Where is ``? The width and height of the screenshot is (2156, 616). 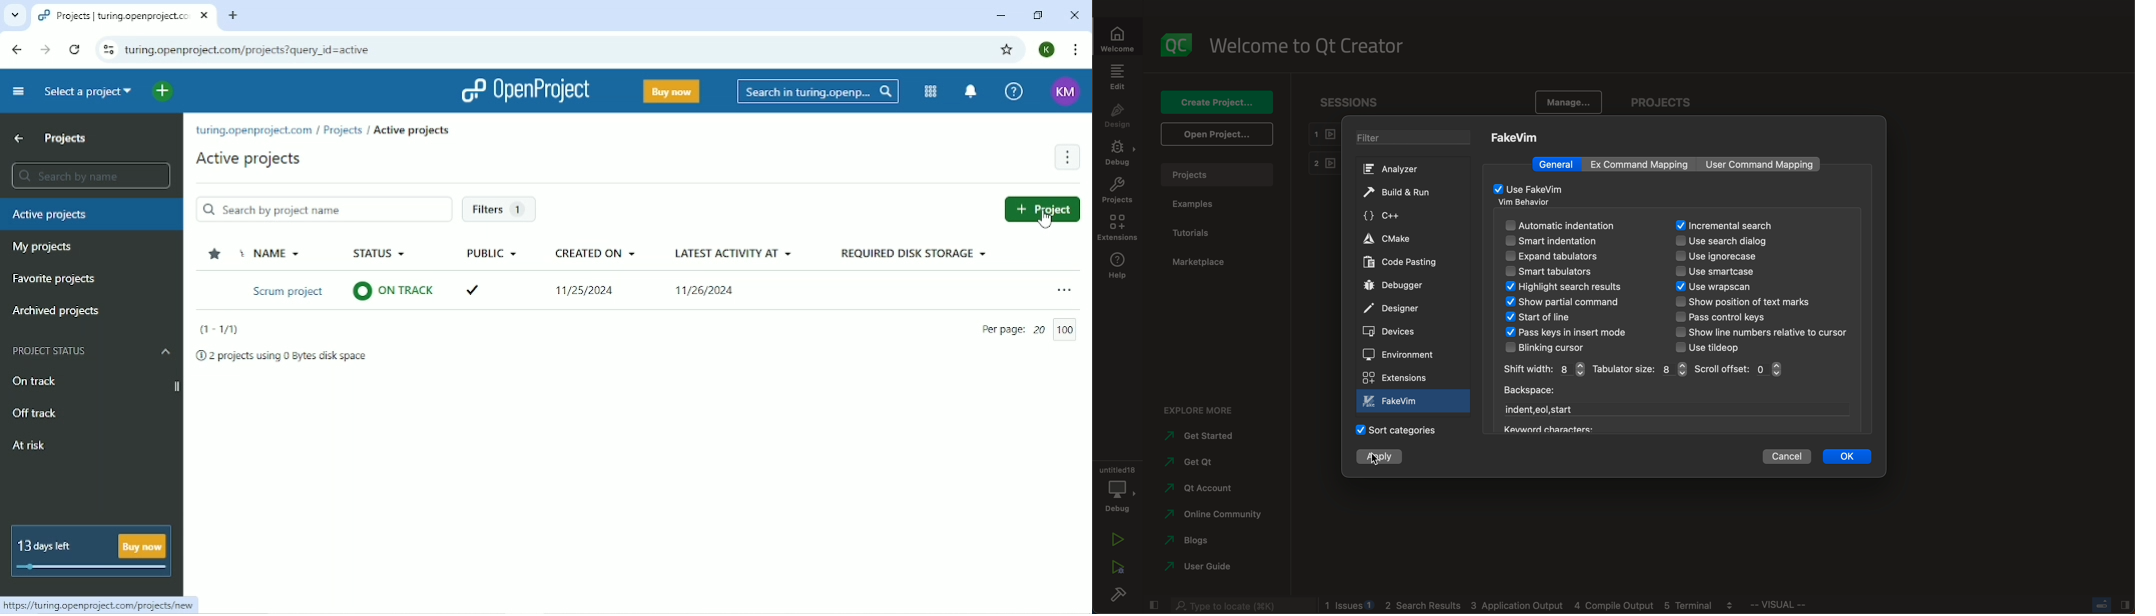
 is located at coordinates (1612, 603).